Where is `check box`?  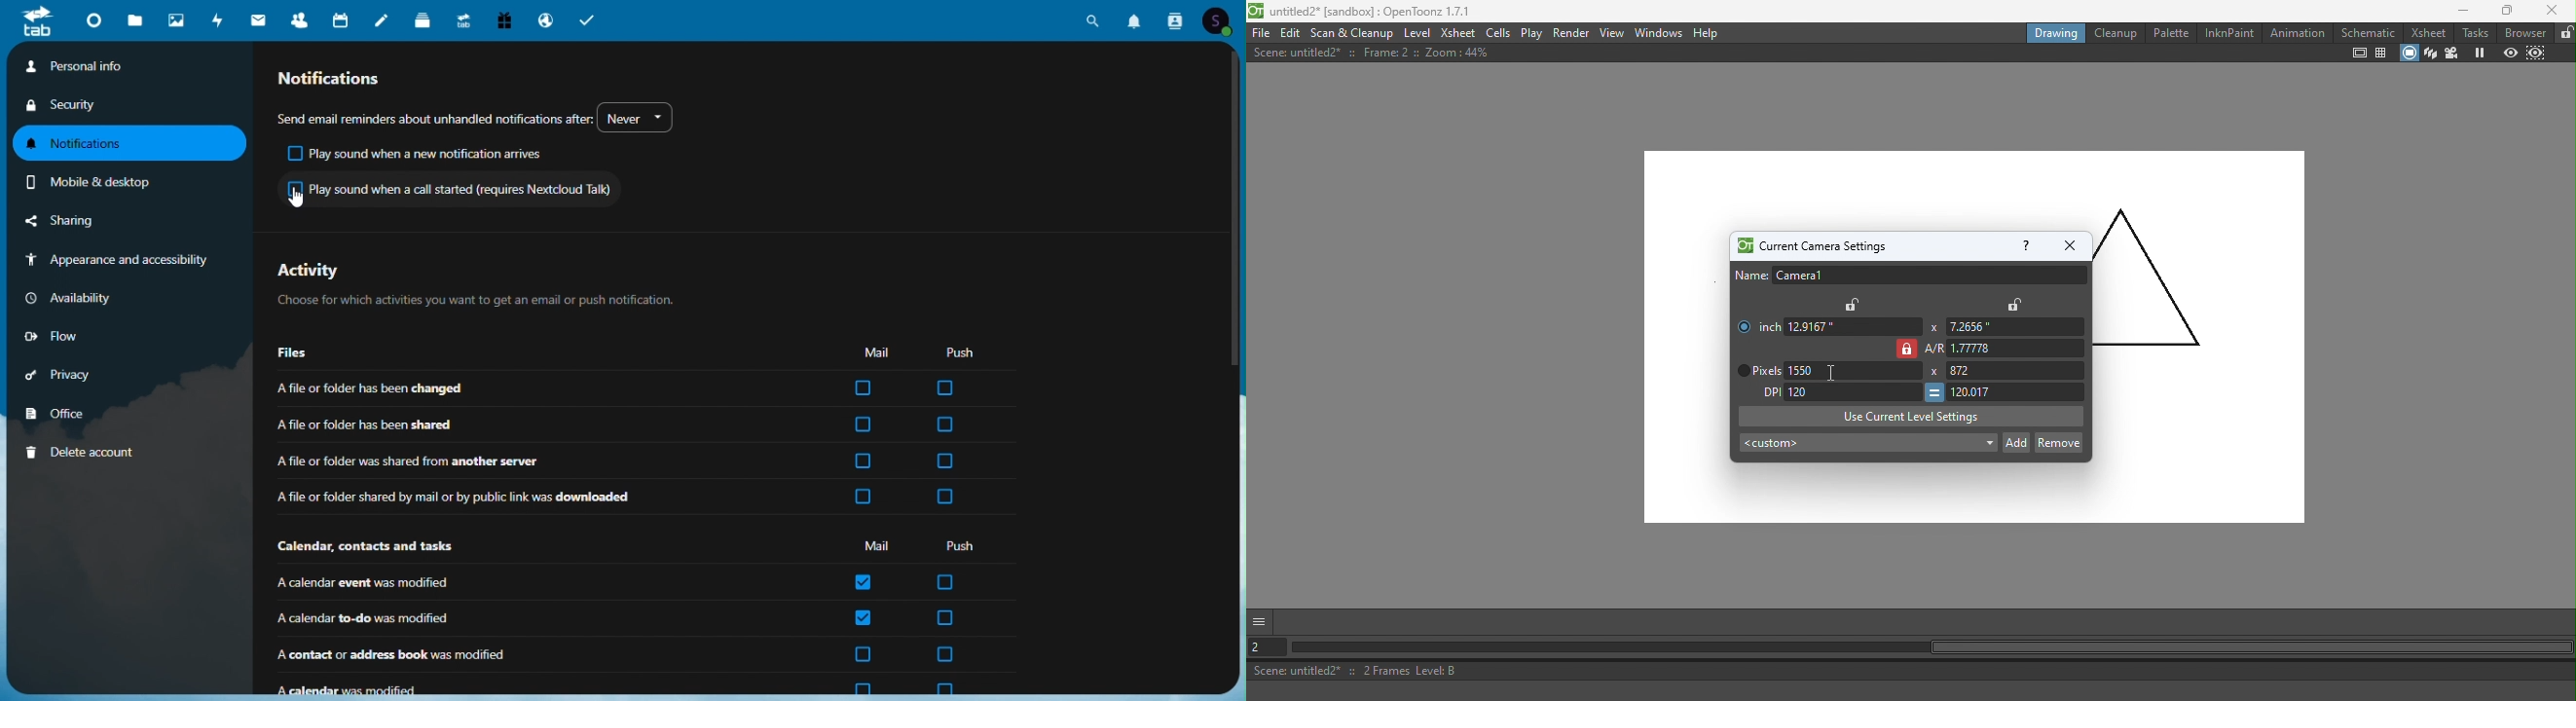
check box is located at coordinates (946, 582).